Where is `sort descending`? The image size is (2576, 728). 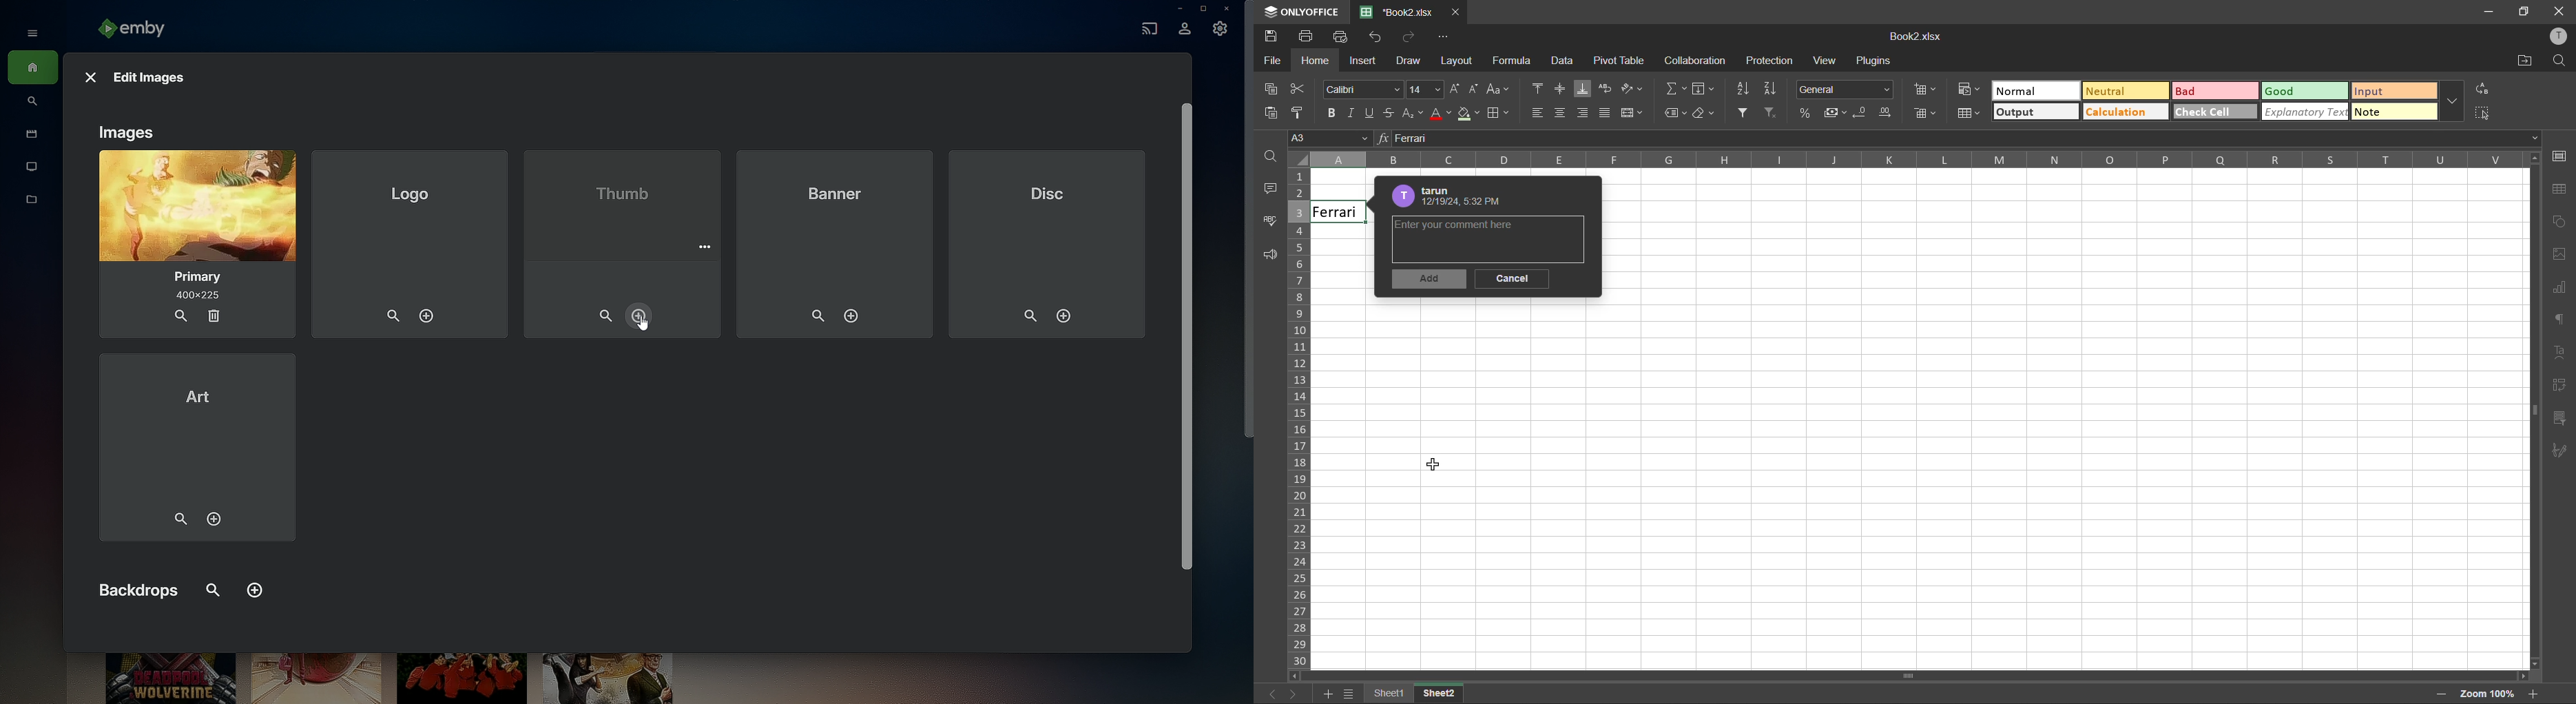 sort descending is located at coordinates (1769, 87).